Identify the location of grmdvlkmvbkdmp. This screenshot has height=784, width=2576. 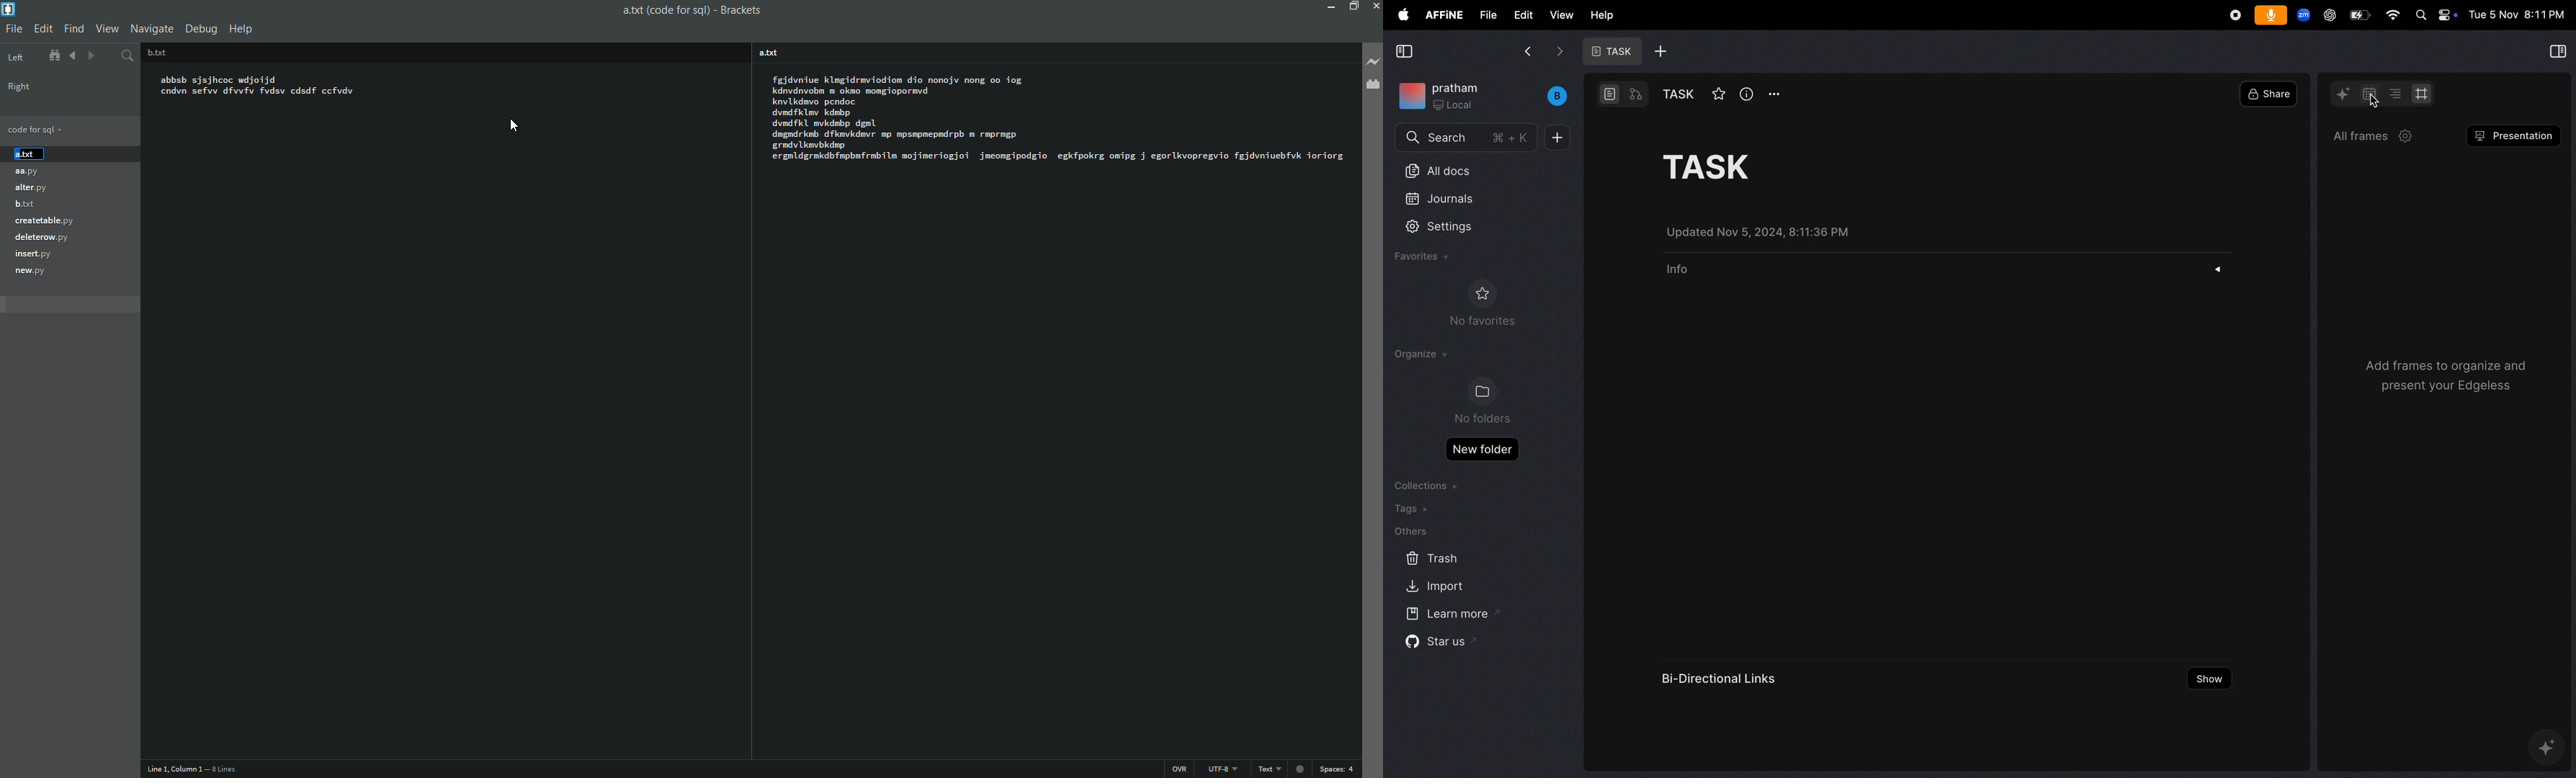
(814, 145).